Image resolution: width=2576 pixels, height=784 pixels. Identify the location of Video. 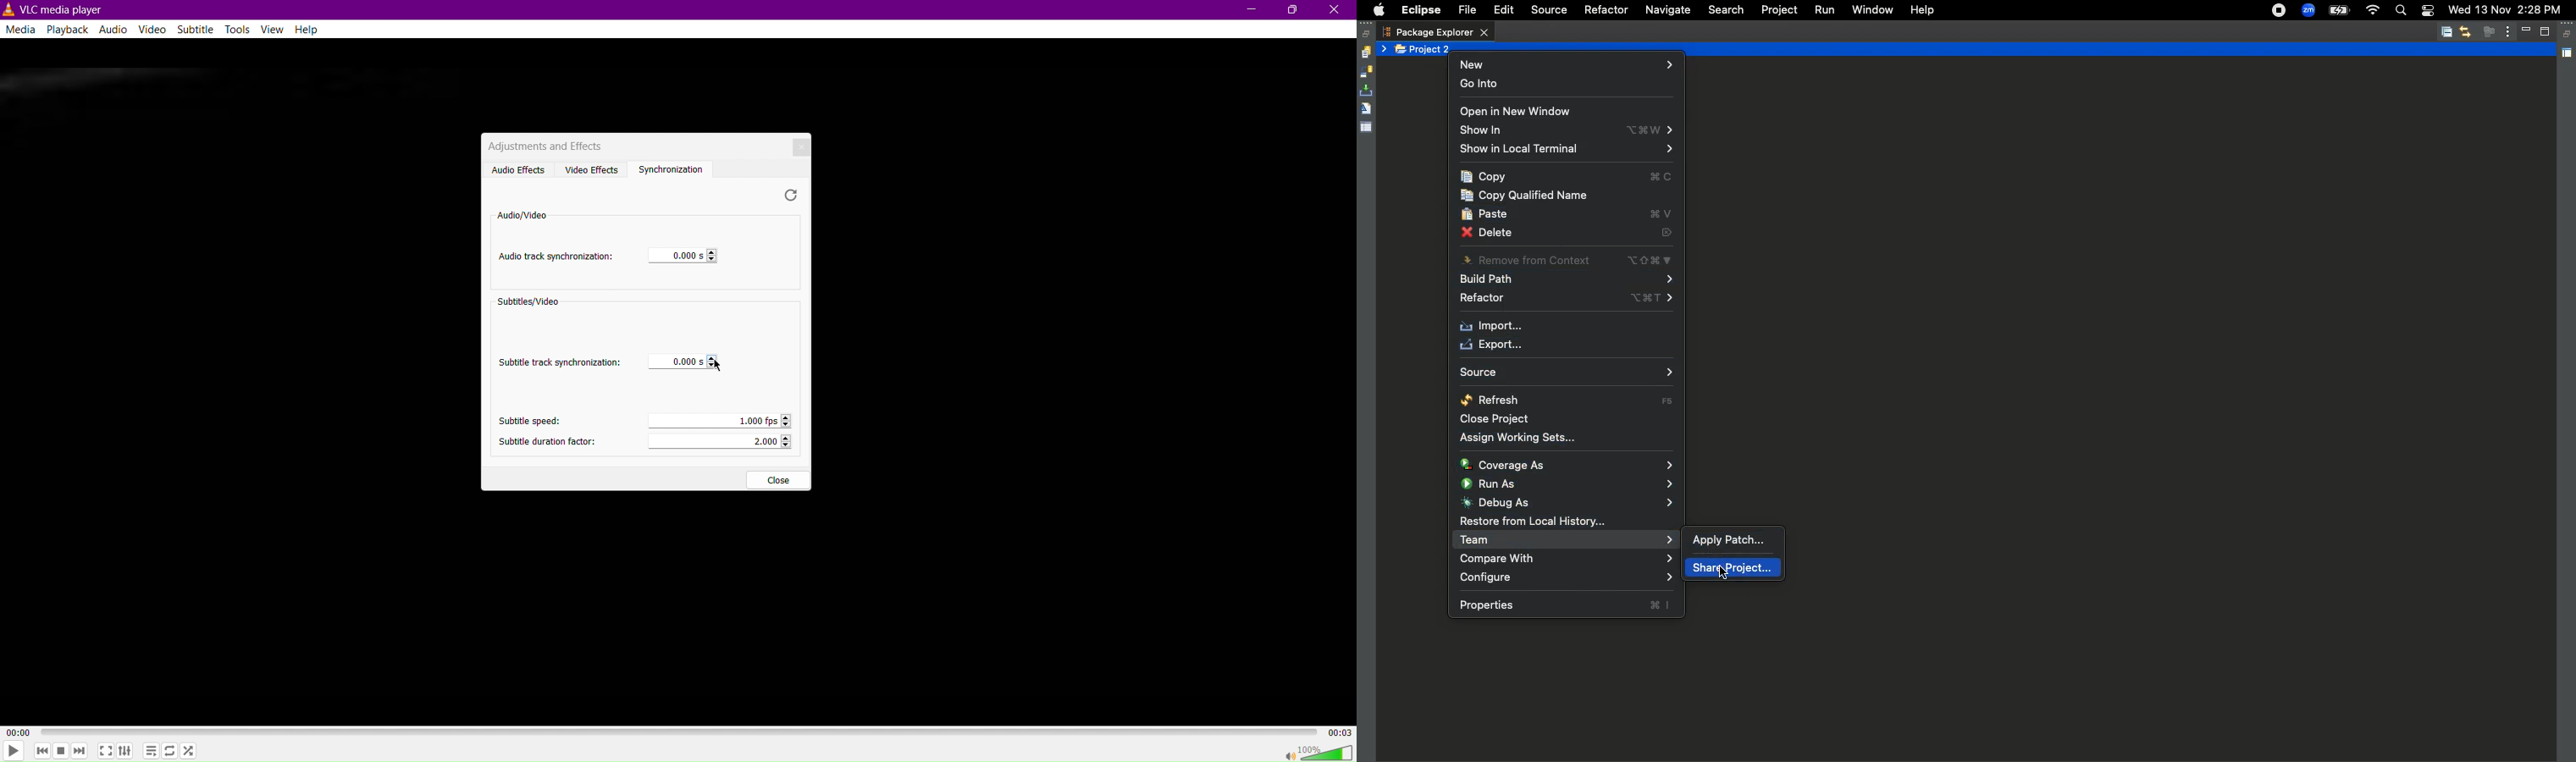
(151, 32).